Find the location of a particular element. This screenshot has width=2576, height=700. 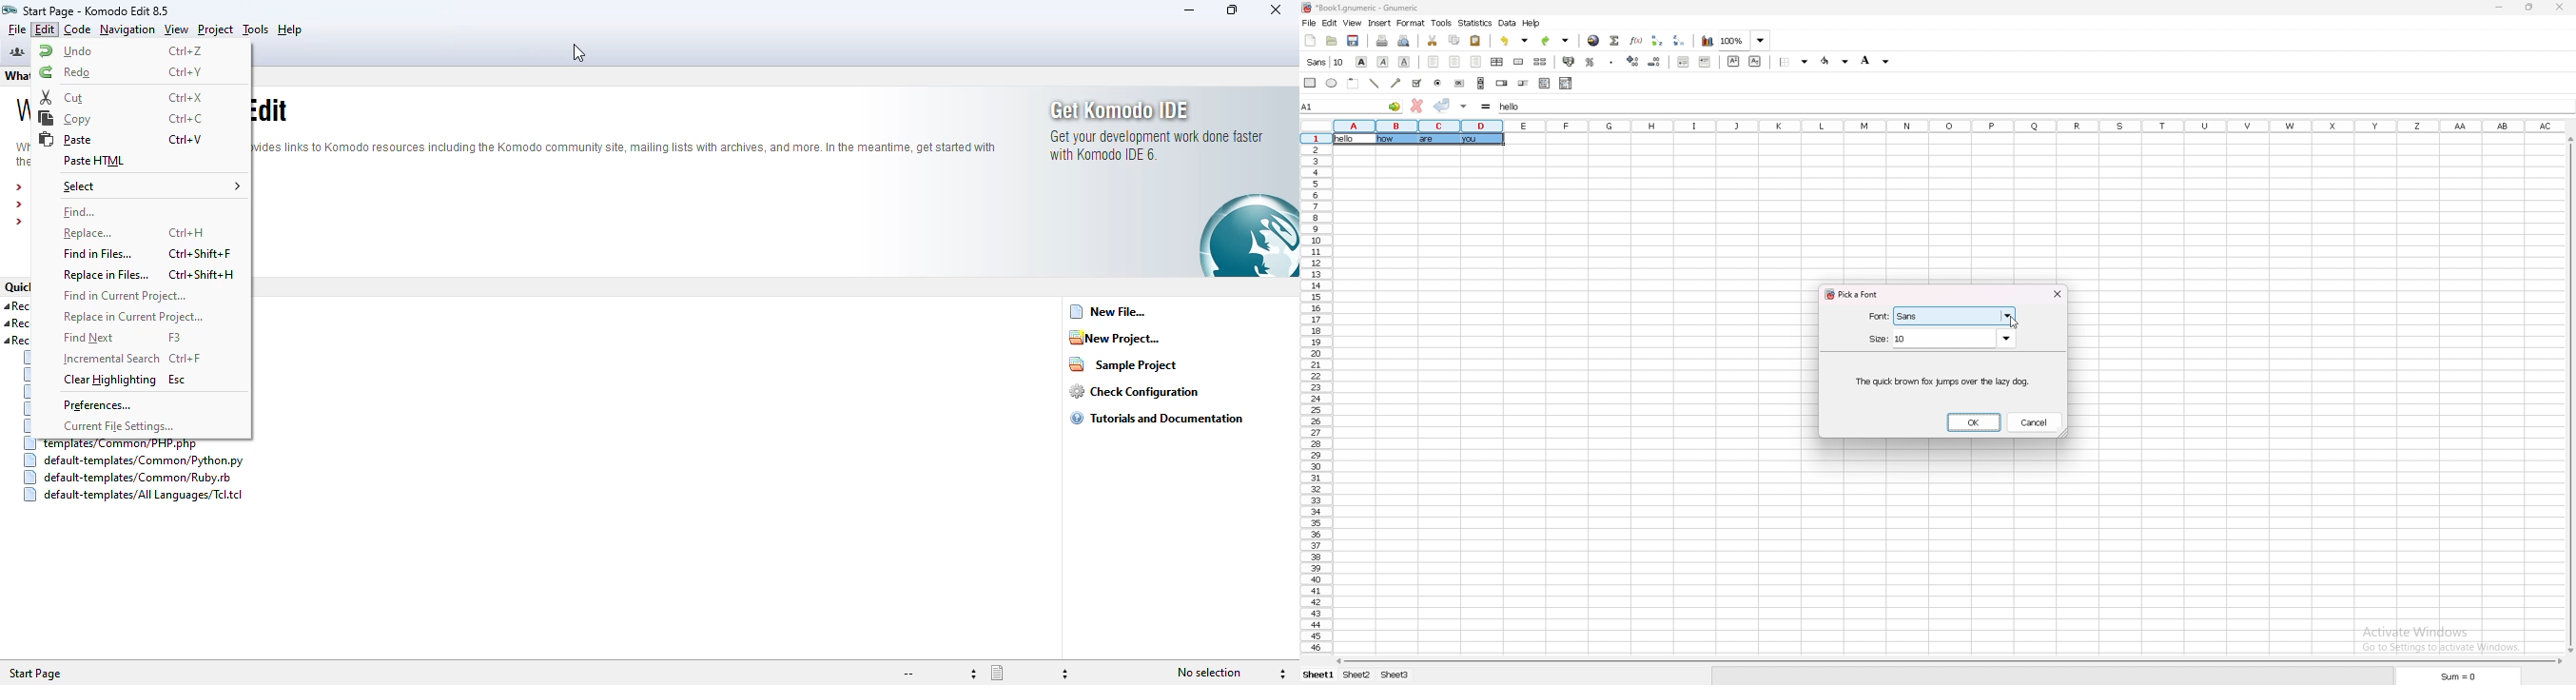

ellipse is located at coordinates (1331, 83).